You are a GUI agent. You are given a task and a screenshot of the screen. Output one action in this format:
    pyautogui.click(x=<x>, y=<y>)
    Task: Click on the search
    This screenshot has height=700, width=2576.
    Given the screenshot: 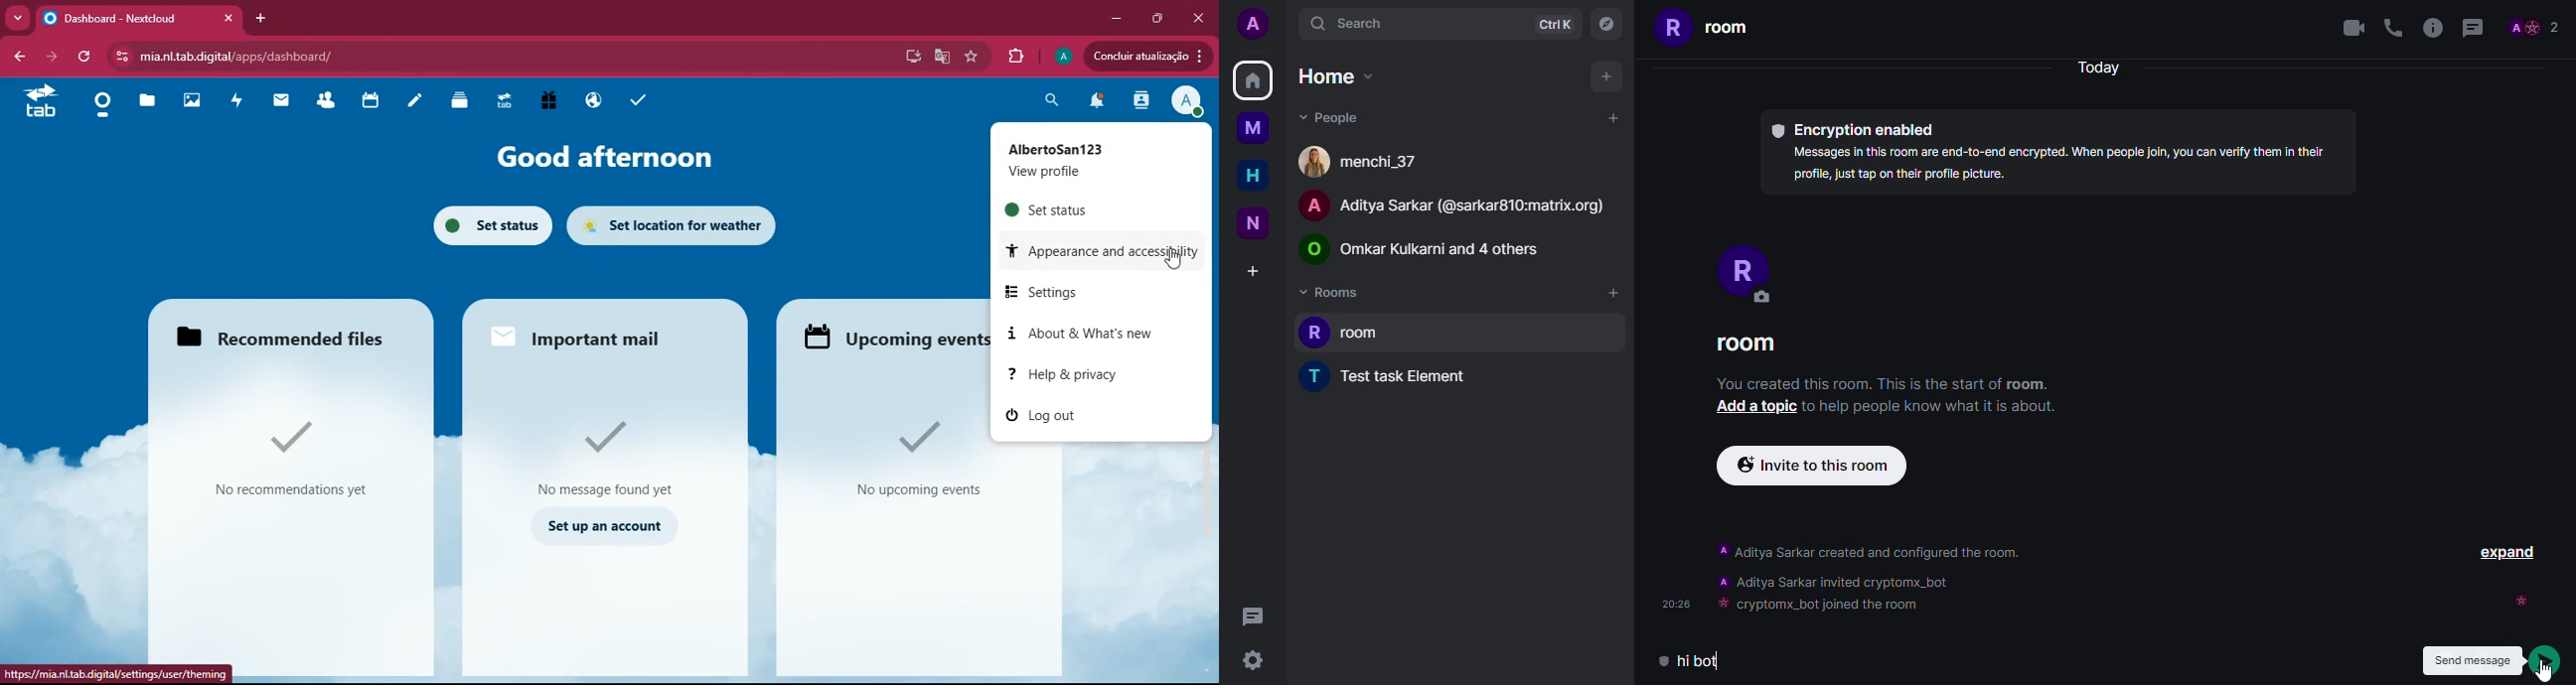 What is the action you would take?
    pyautogui.click(x=1349, y=23)
    